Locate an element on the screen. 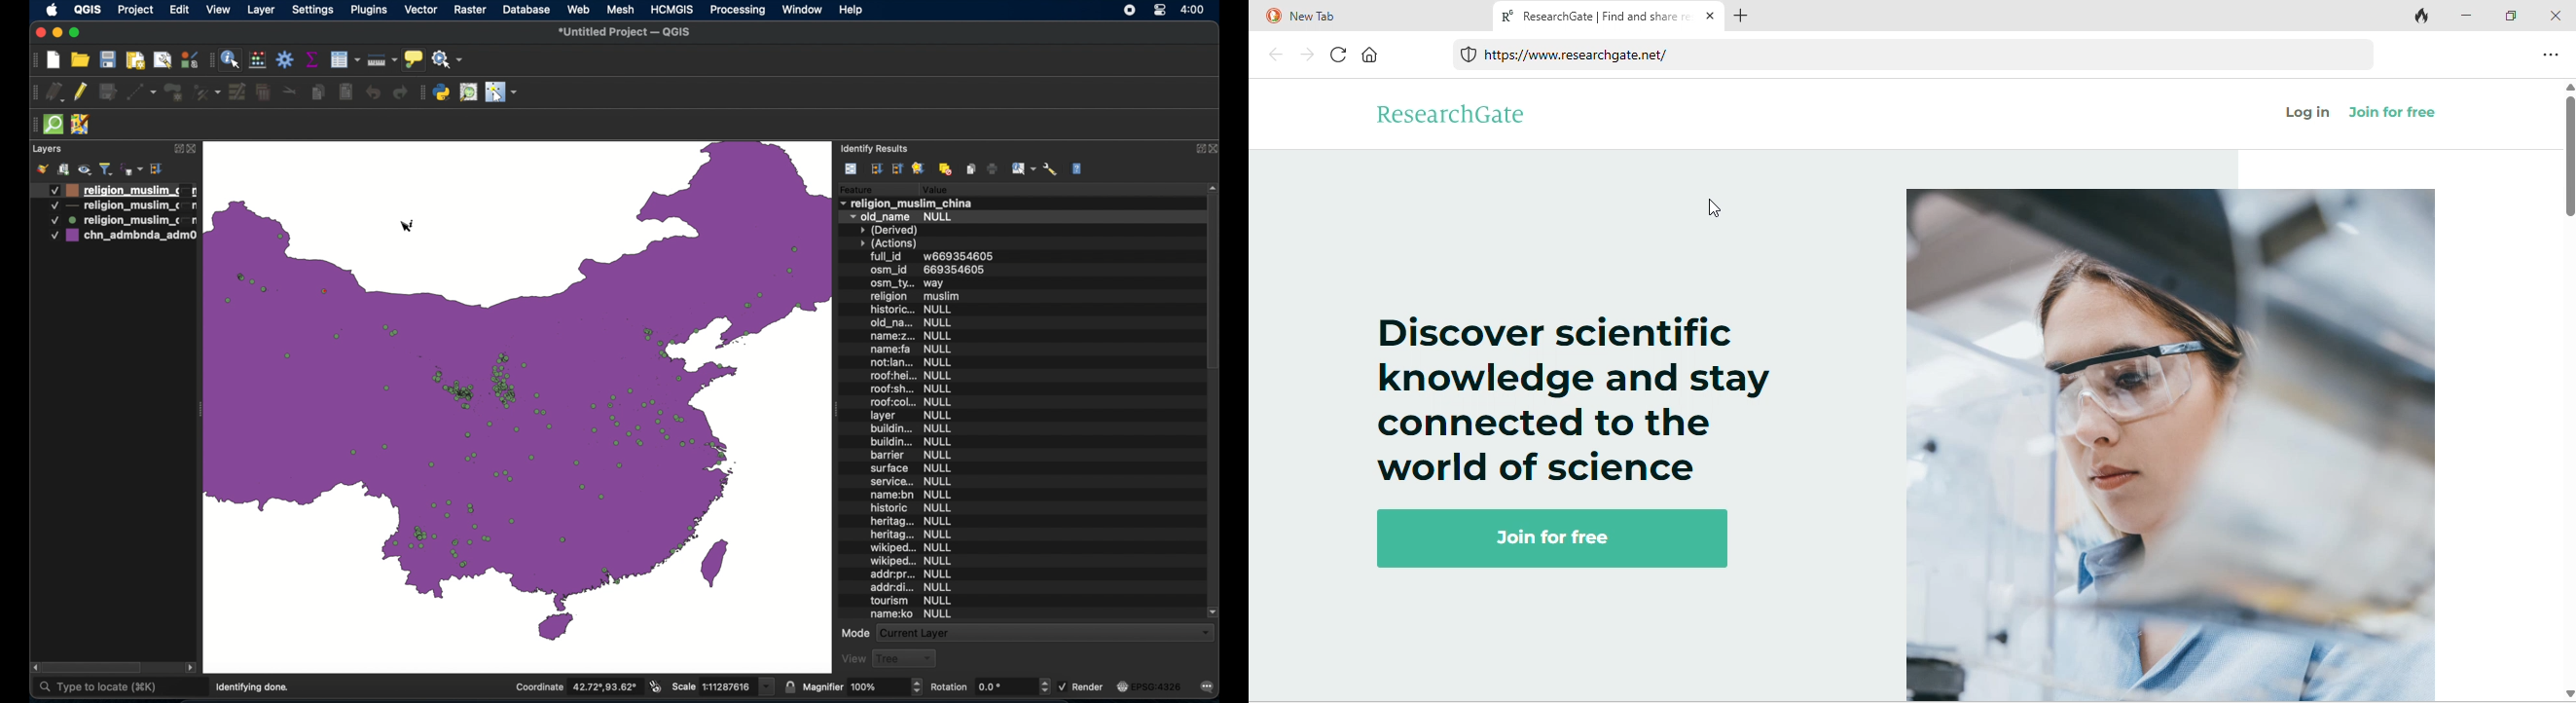  plugins toolbar is located at coordinates (423, 92).